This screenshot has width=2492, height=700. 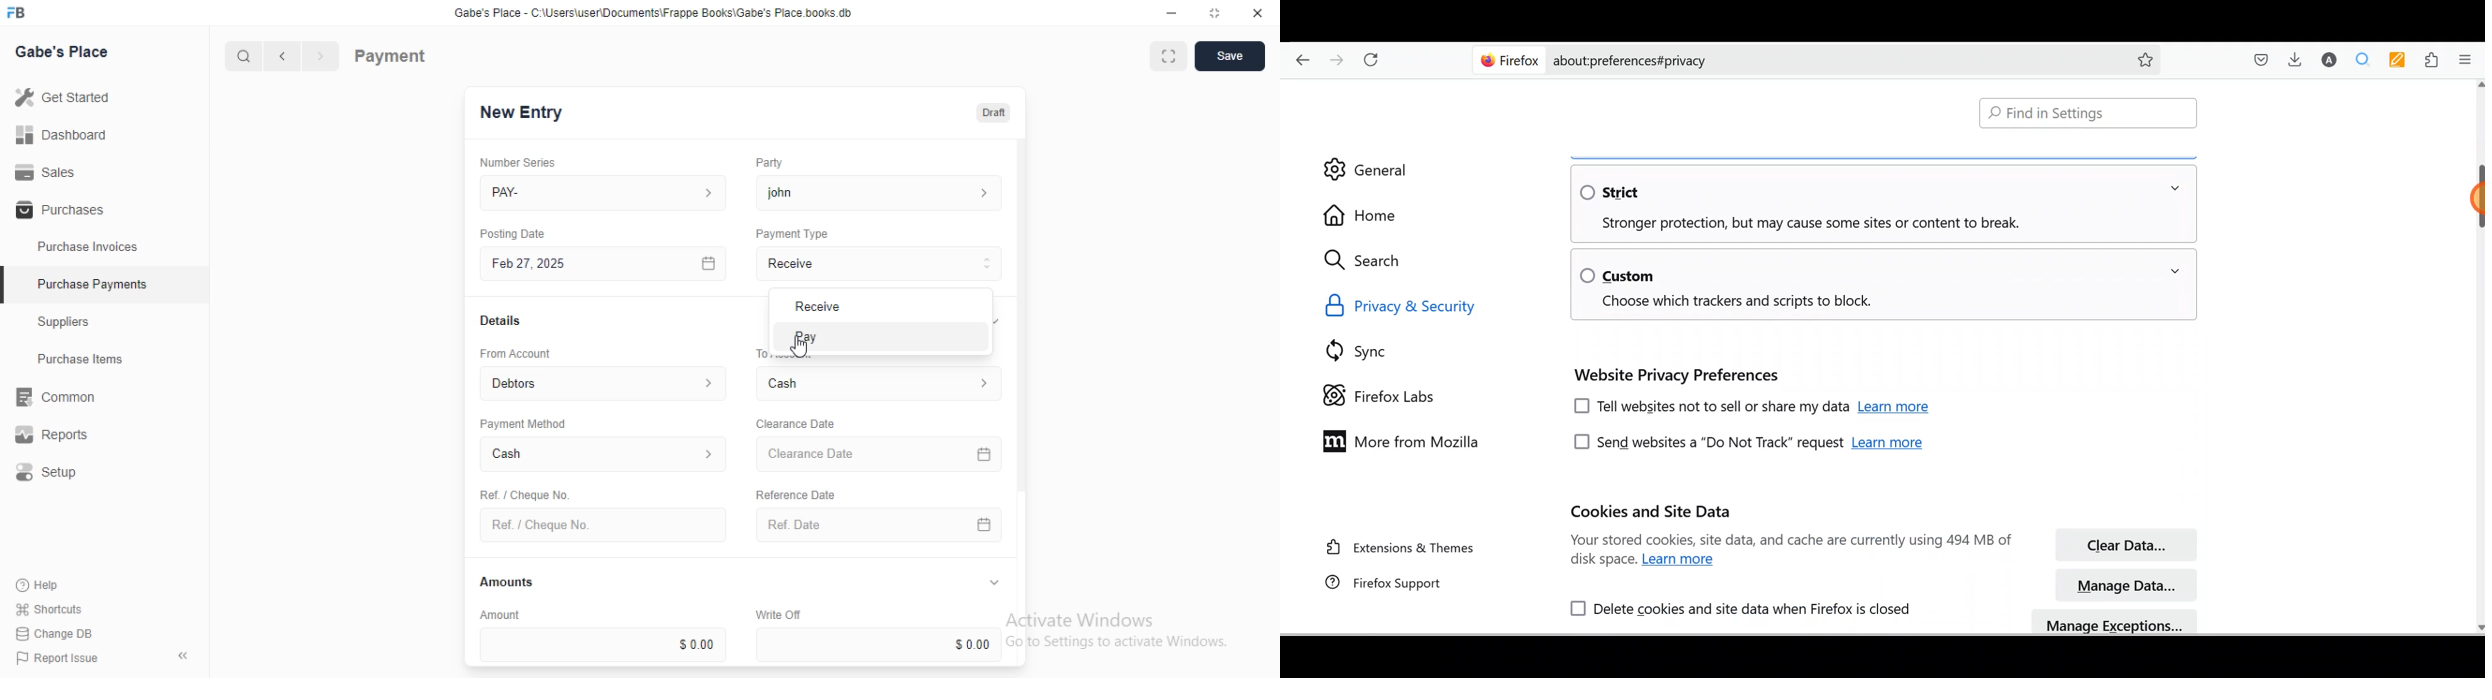 I want to click on Manage exceptions, so click(x=2114, y=622).